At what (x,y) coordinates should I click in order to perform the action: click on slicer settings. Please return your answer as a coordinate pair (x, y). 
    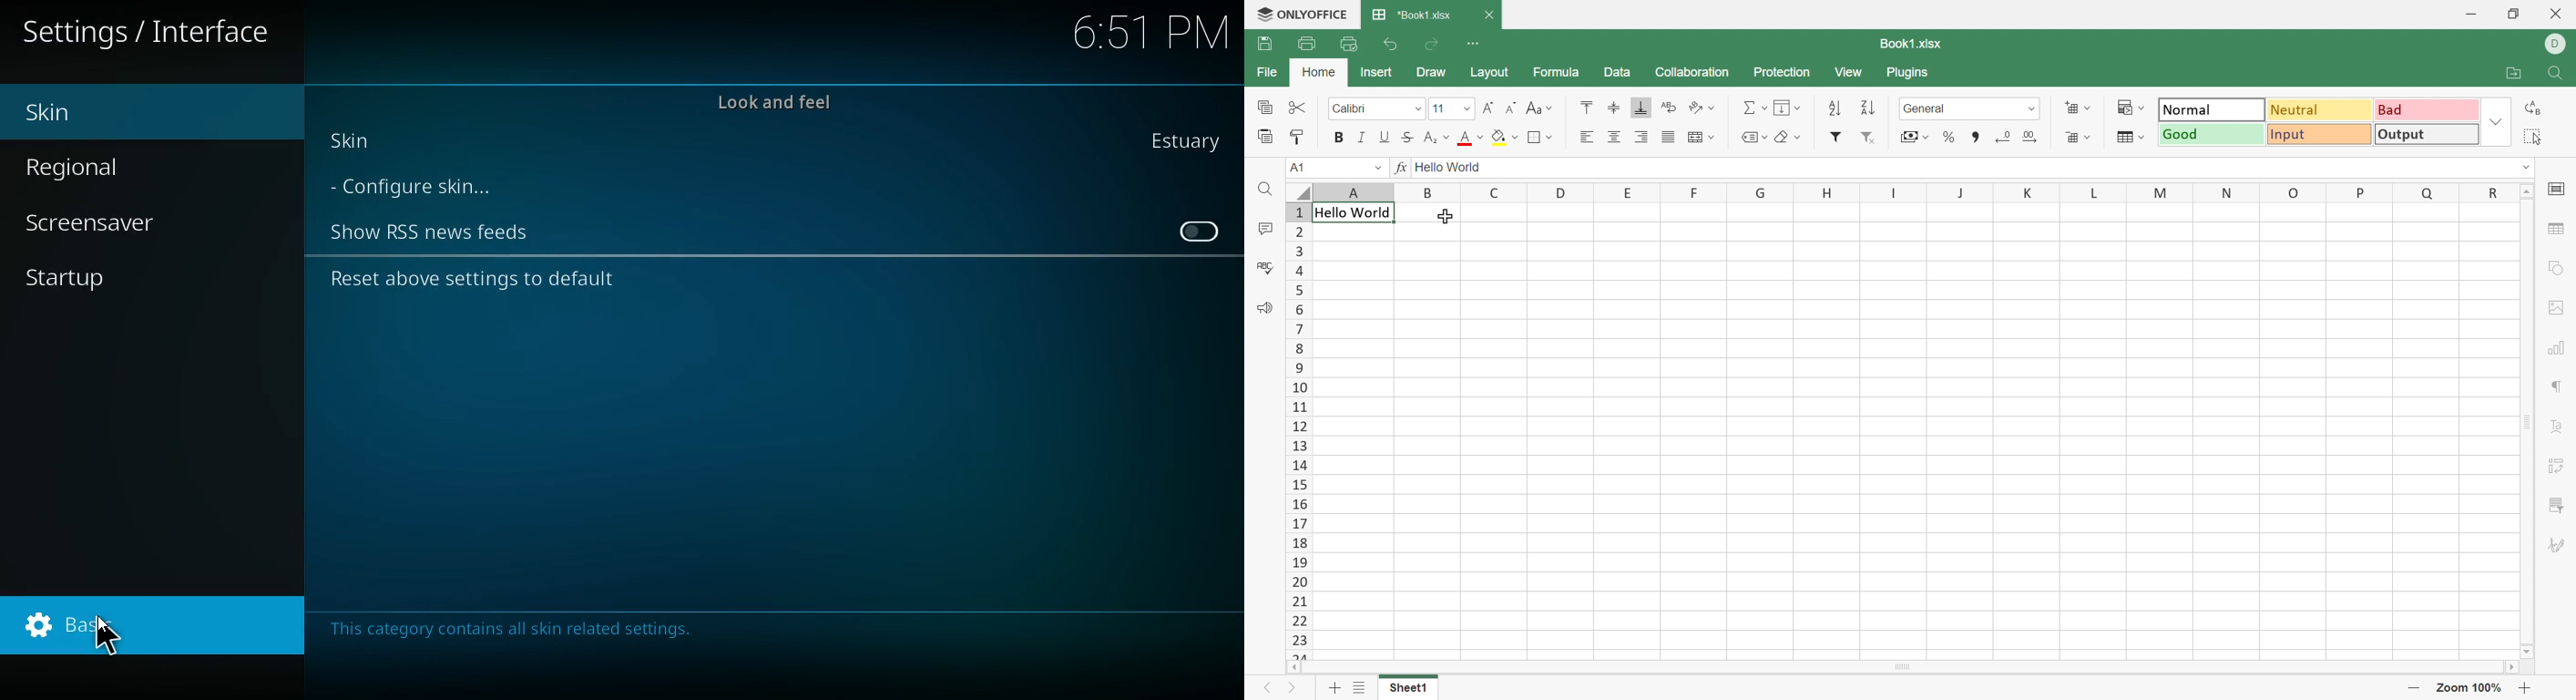
    Looking at the image, I should click on (2557, 506).